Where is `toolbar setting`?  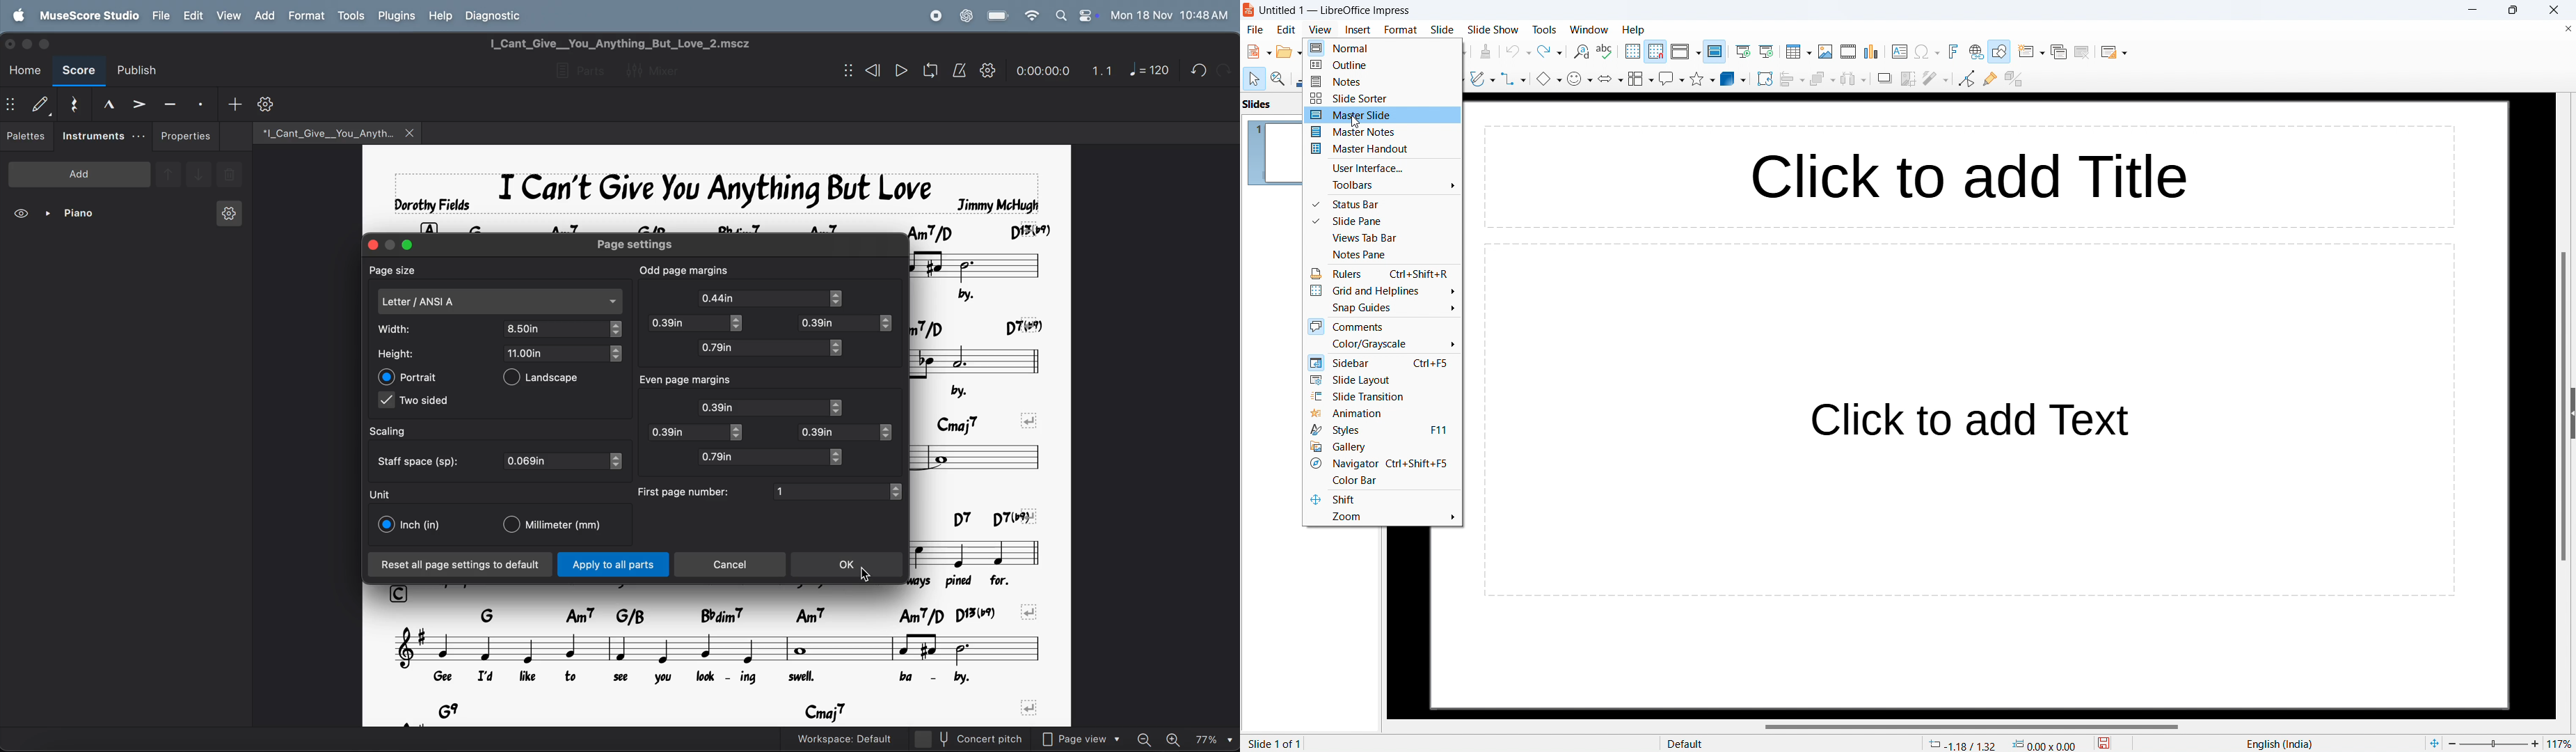
toolbar setting is located at coordinates (268, 104).